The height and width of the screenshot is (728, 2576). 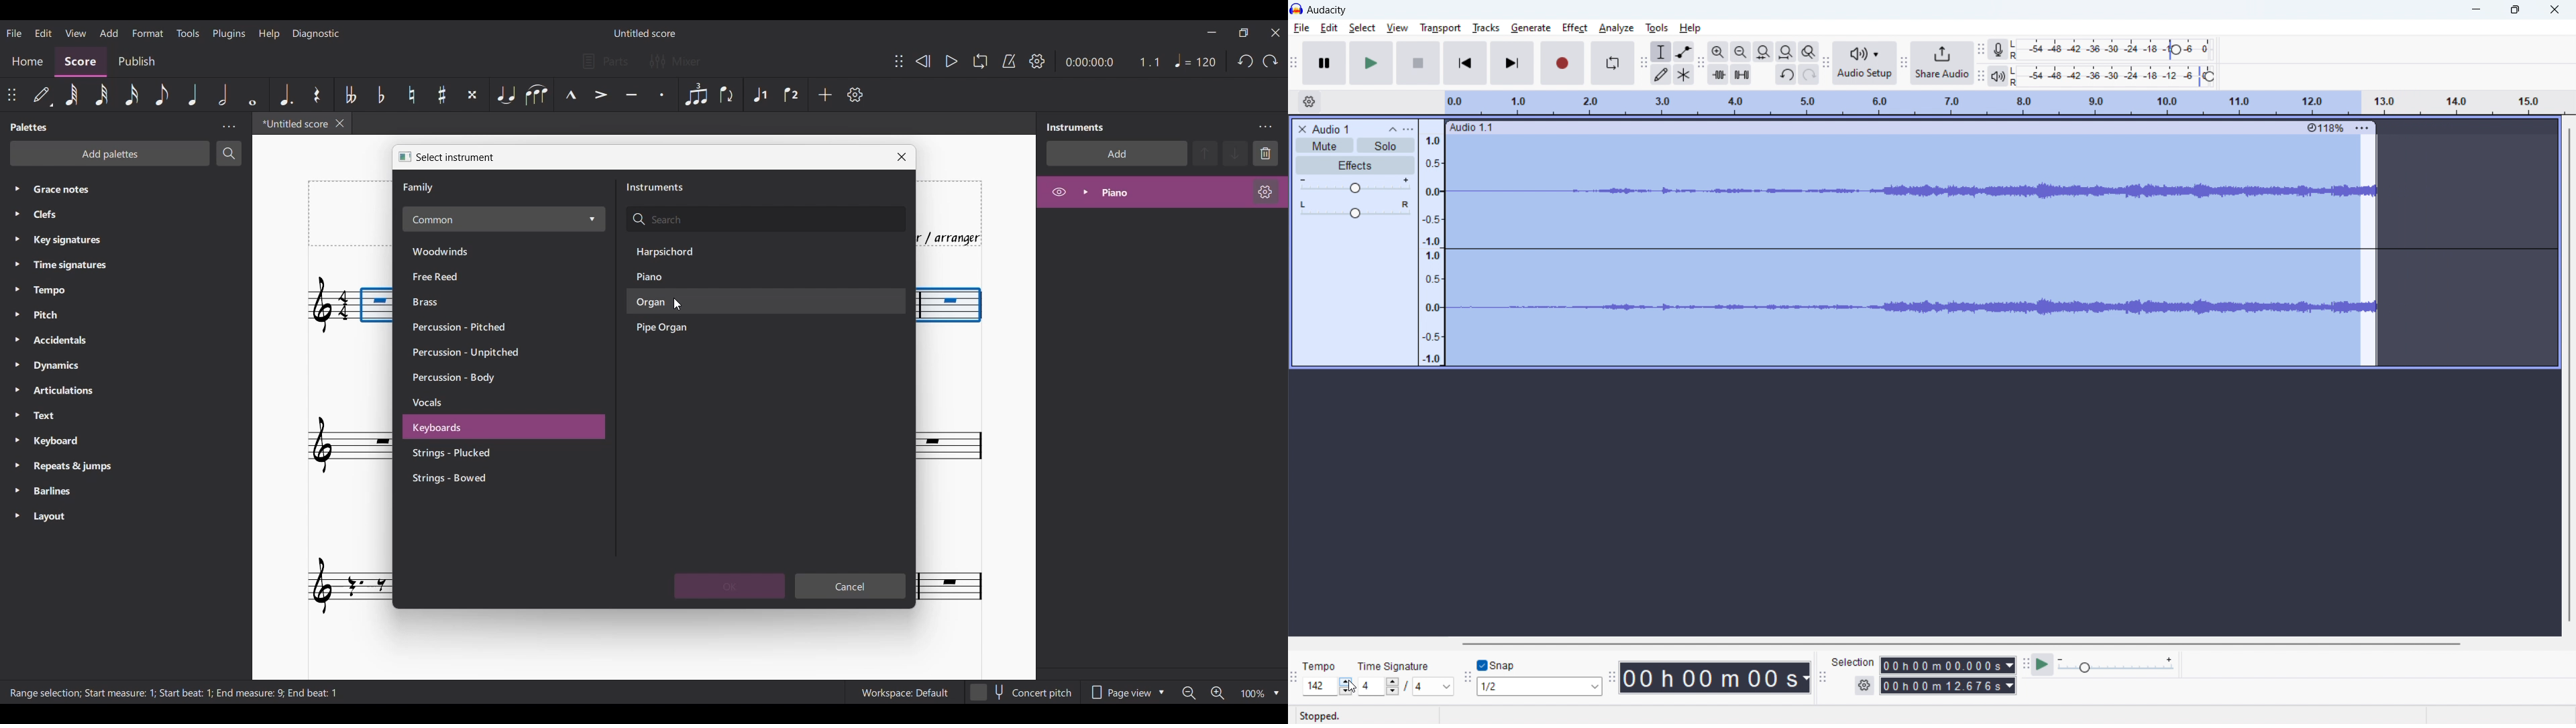 I want to click on volume, so click(x=1354, y=185).